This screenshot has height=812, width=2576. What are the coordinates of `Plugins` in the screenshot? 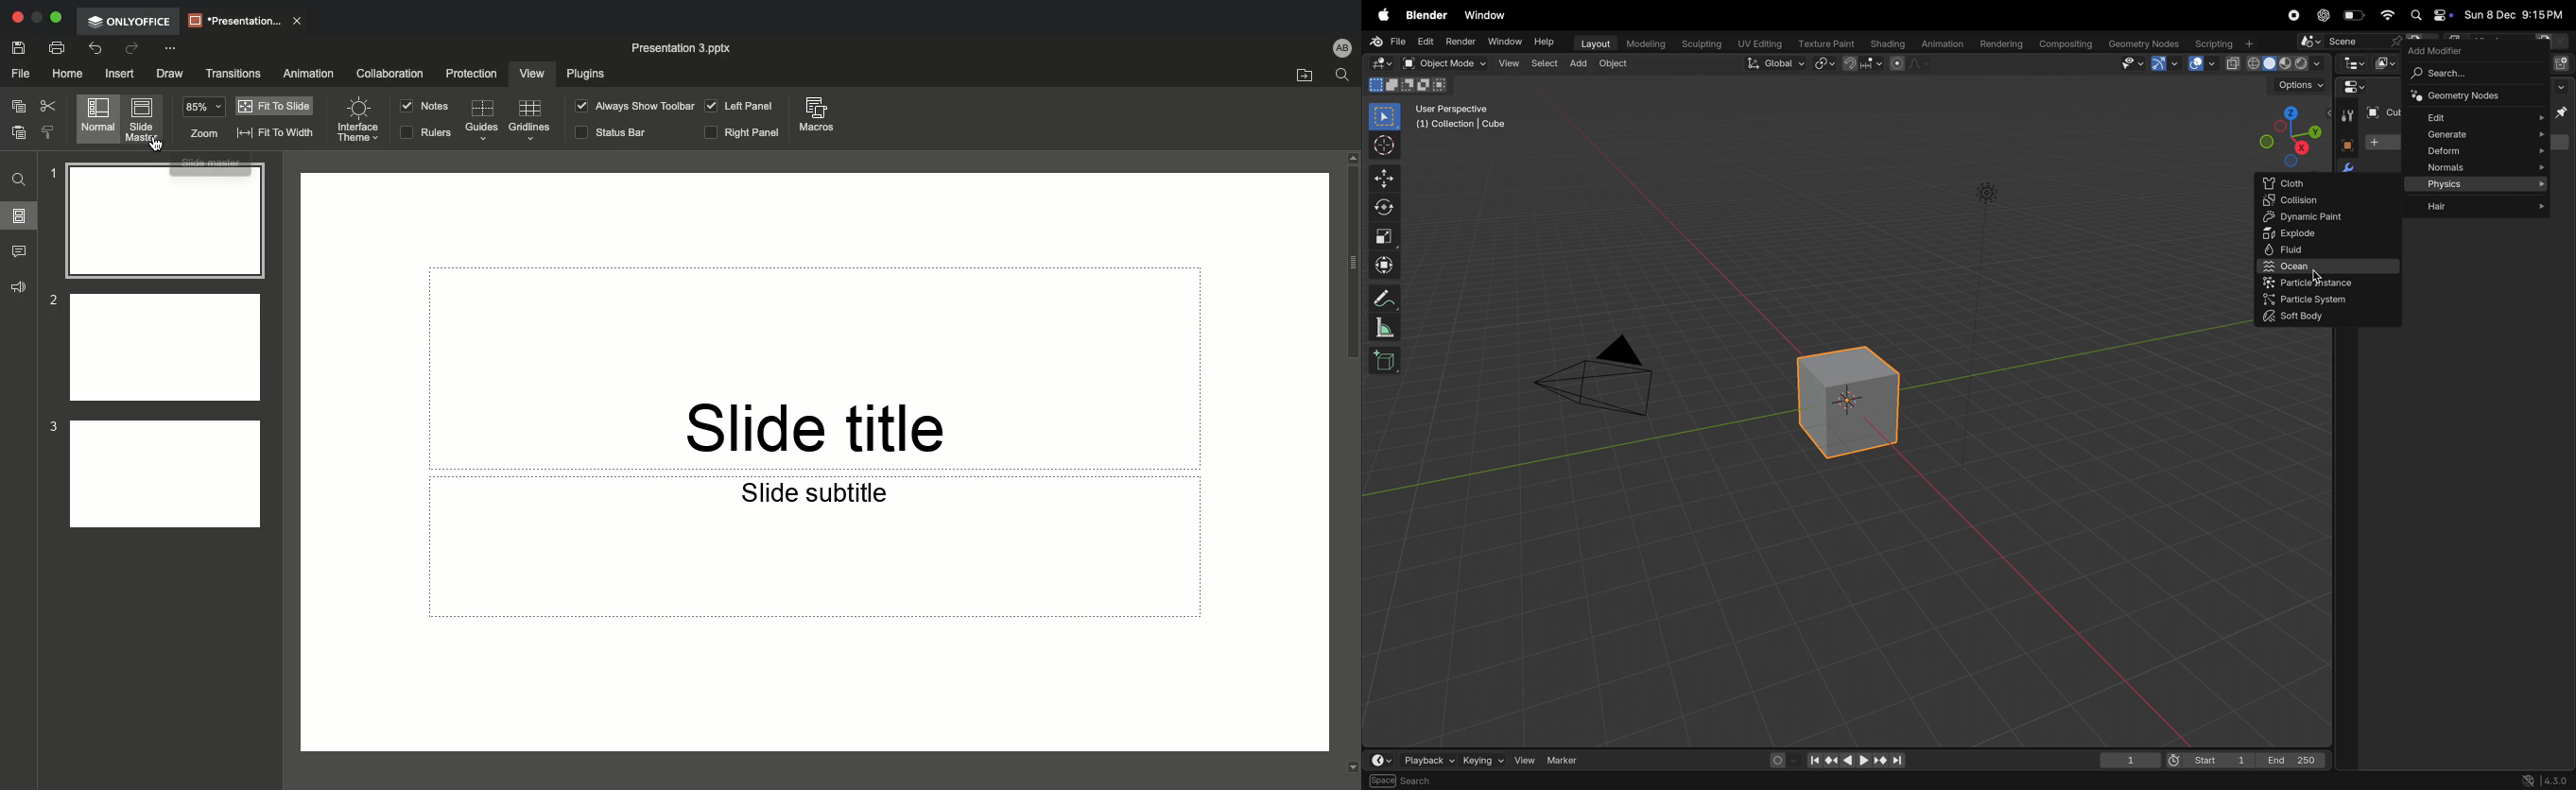 It's located at (588, 74).